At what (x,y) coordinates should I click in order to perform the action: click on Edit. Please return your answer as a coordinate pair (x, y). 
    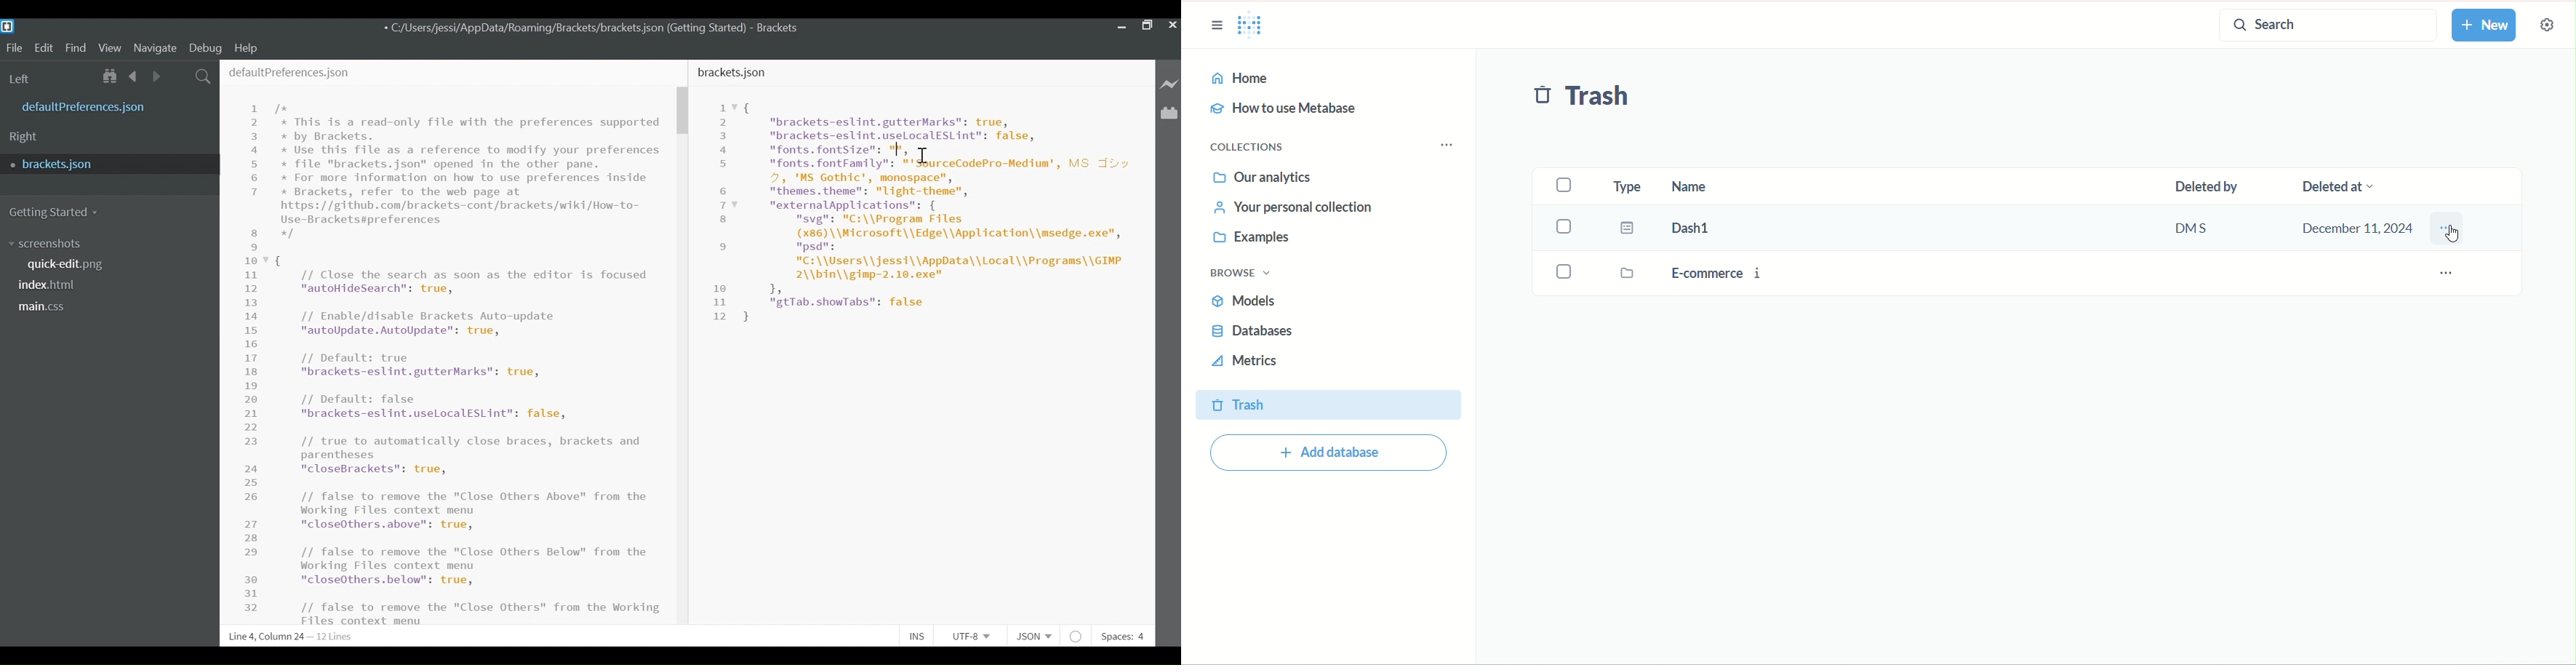
    Looking at the image, I should click on (46, 47).